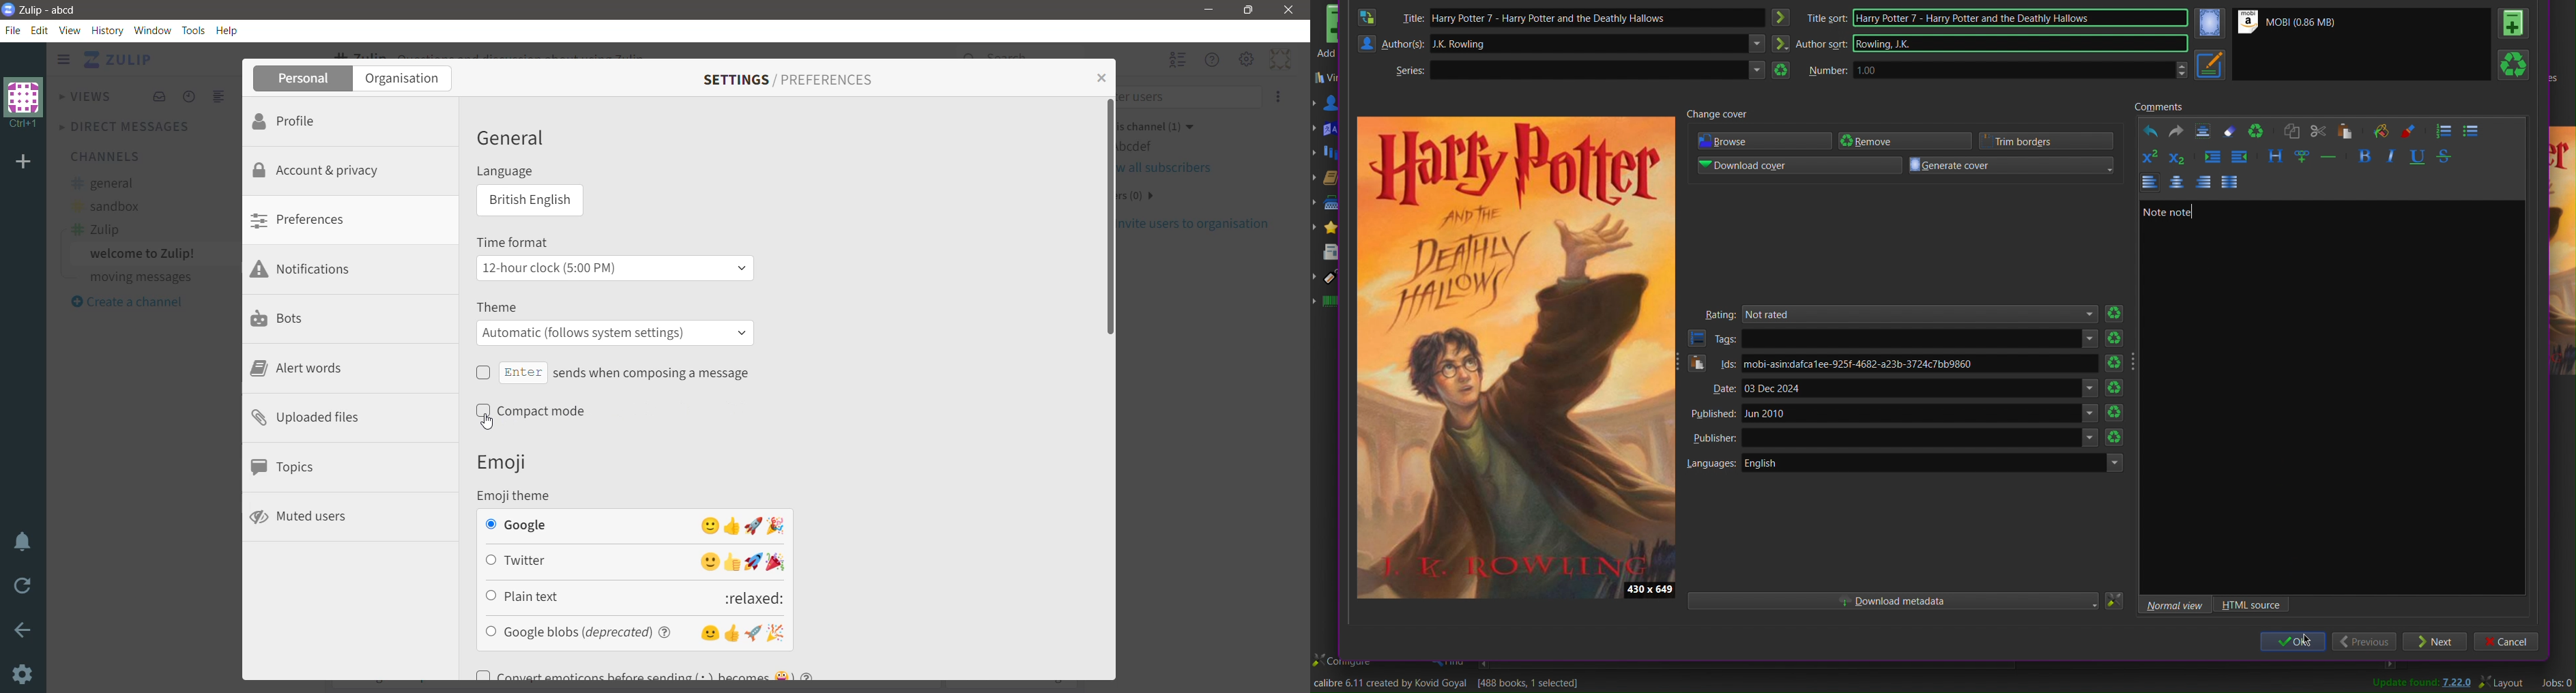  I want to click on Enable Do Not Disturb, so click(23, 542).